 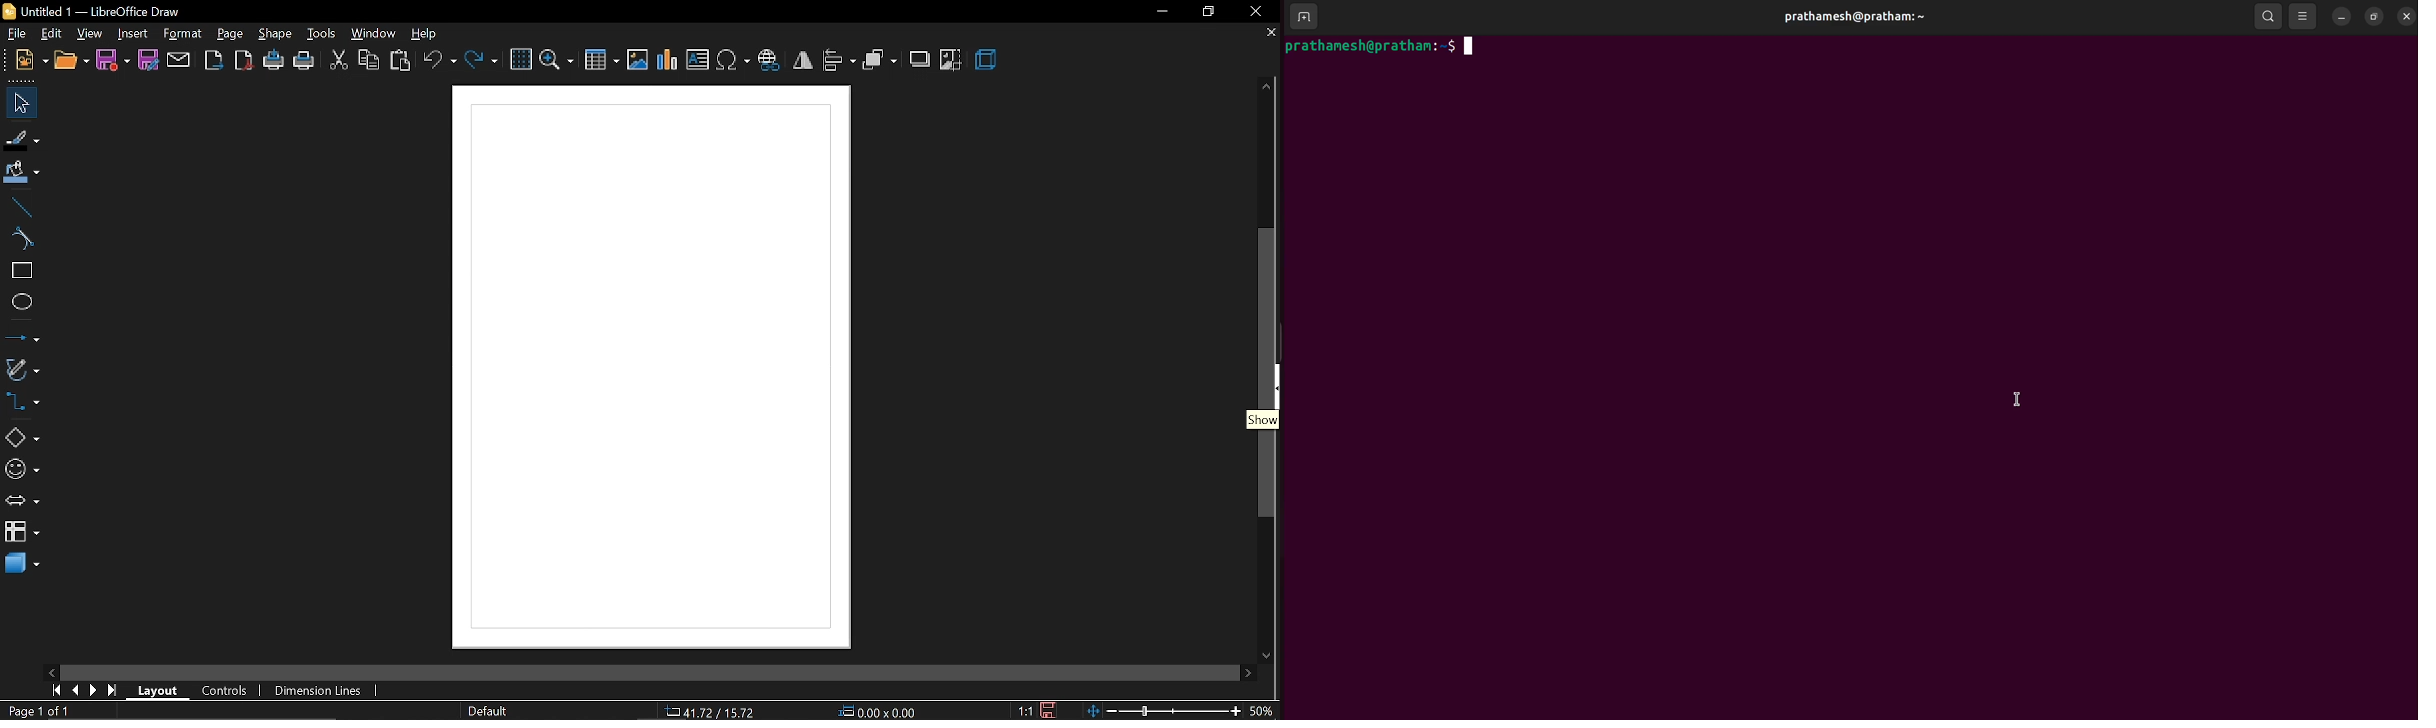 What do you see at coordinates (22, 173) in the screenshot?
I see `fill color` at bounding box center [22, 173].